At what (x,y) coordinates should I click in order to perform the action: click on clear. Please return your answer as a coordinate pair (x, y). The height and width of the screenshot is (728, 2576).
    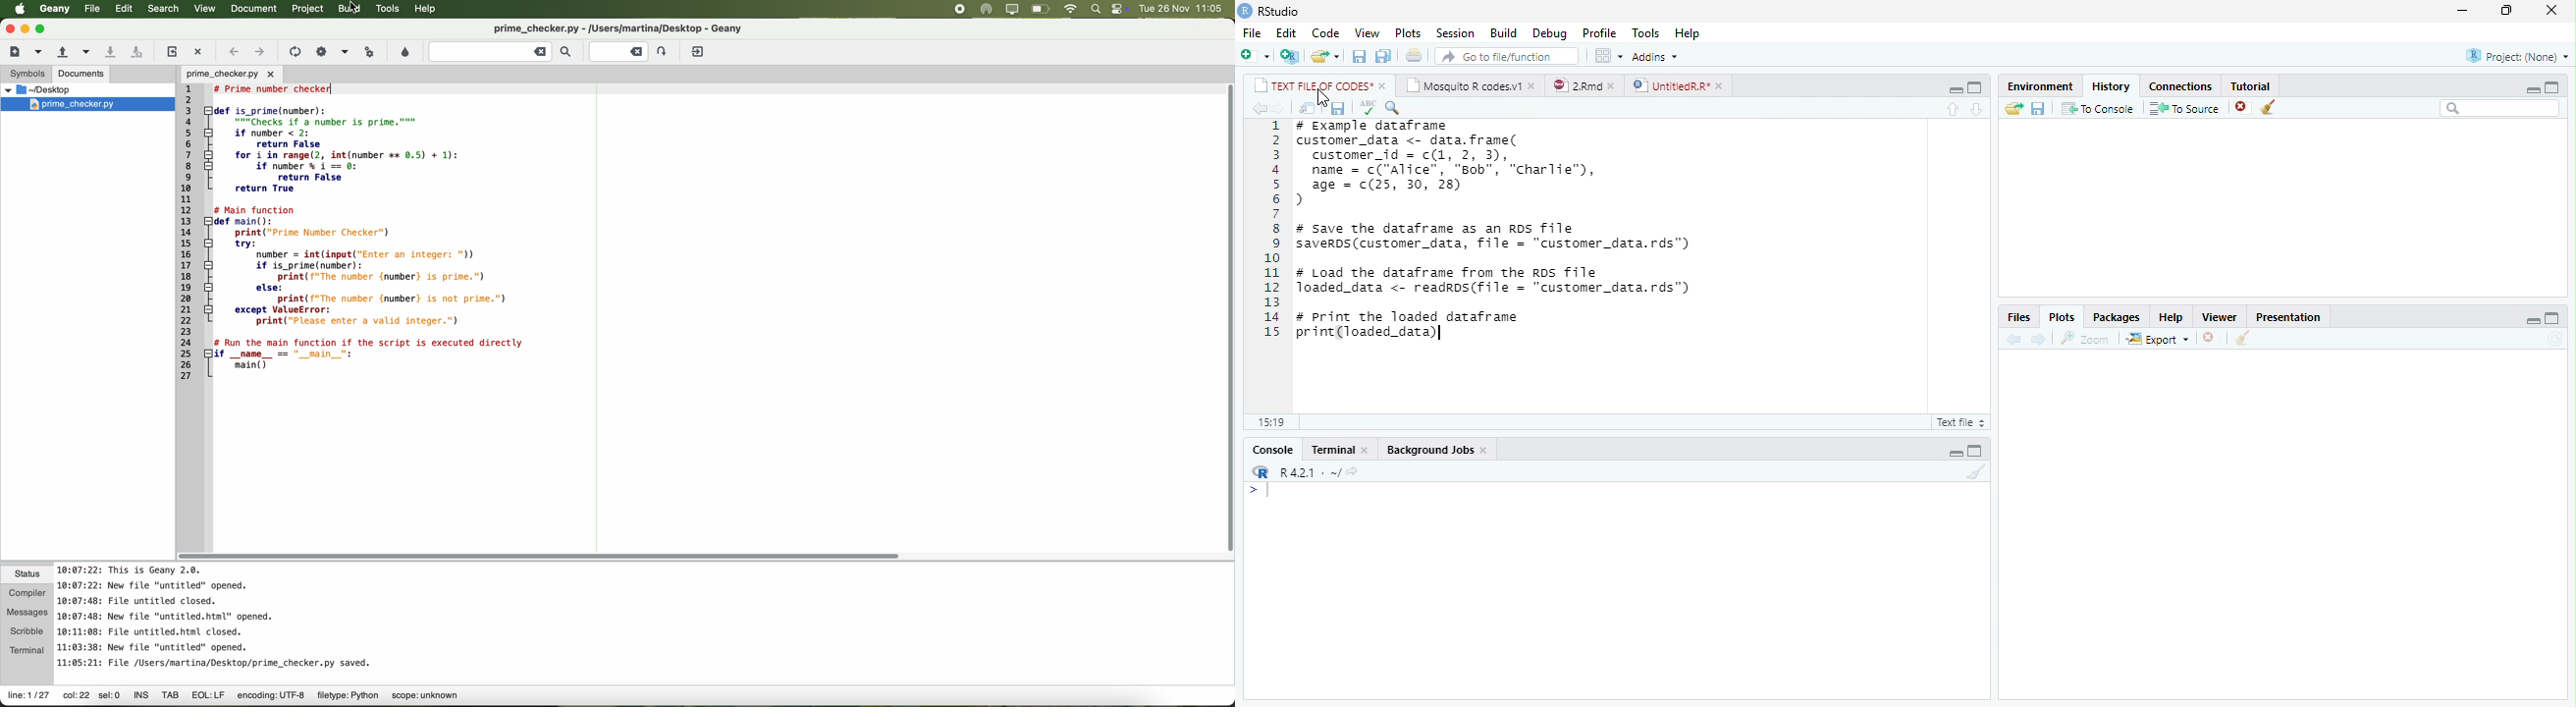
    Looking at the image, I should click on (1977, 471).